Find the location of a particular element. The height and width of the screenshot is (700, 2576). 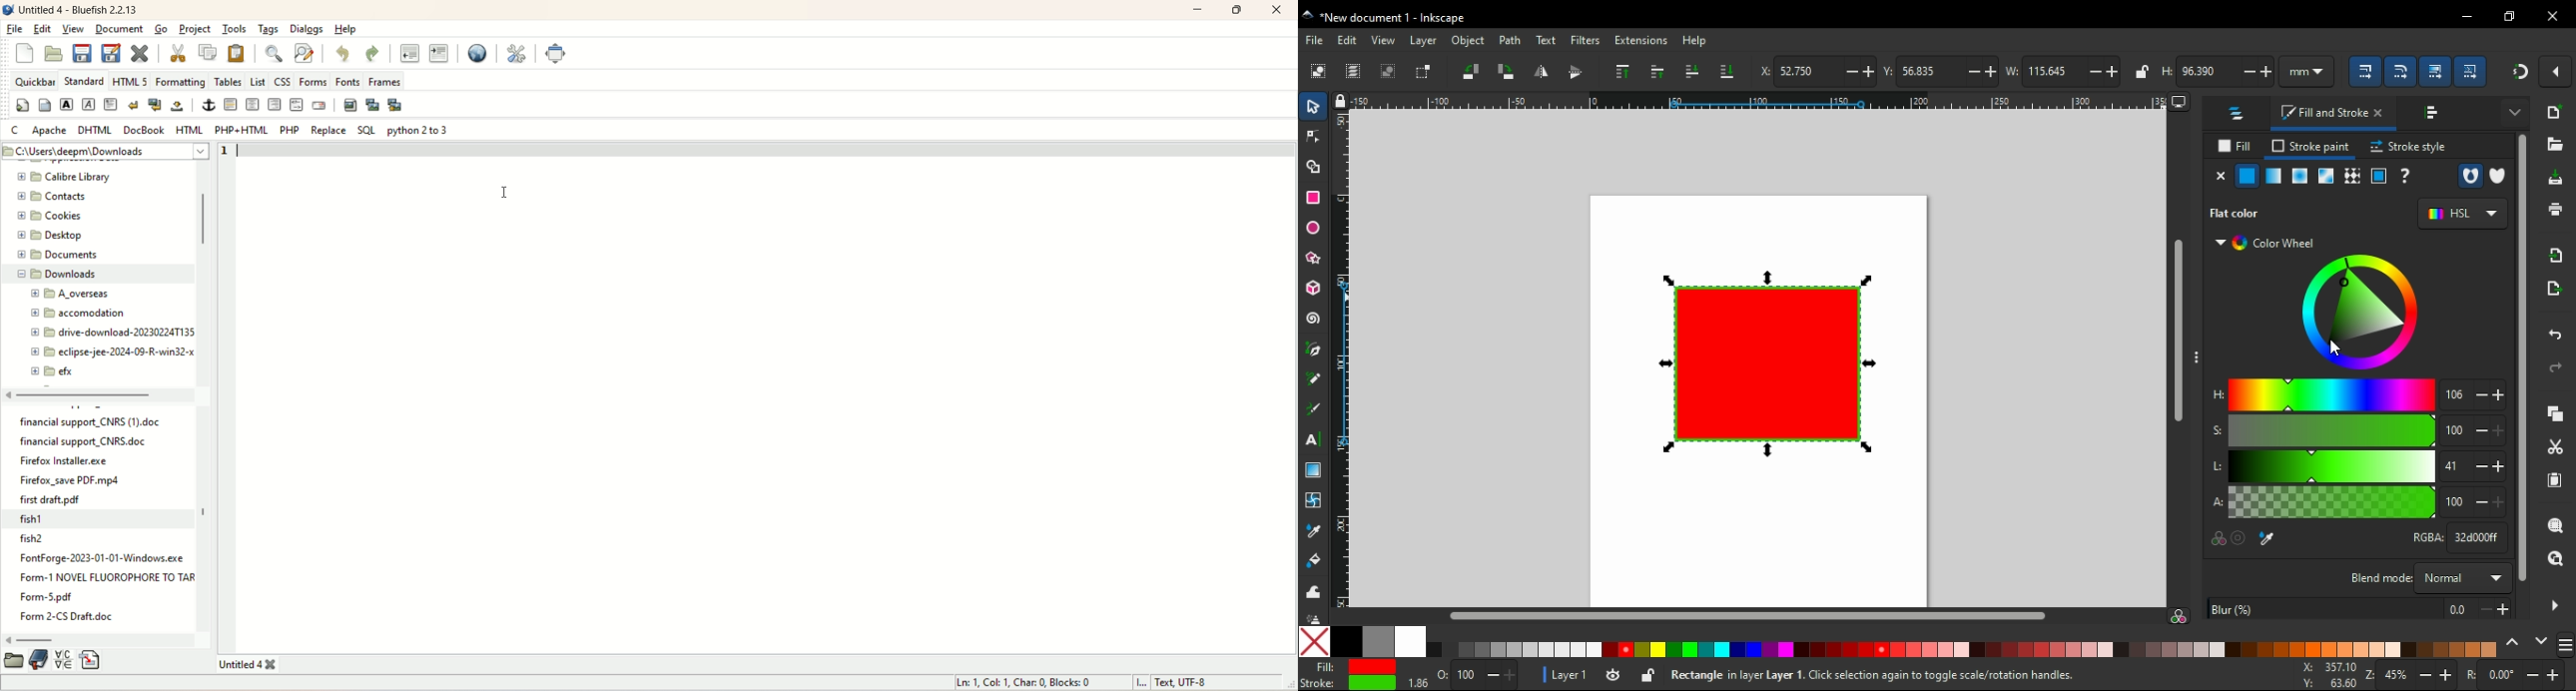

strong is located at coordinates (69, 104).